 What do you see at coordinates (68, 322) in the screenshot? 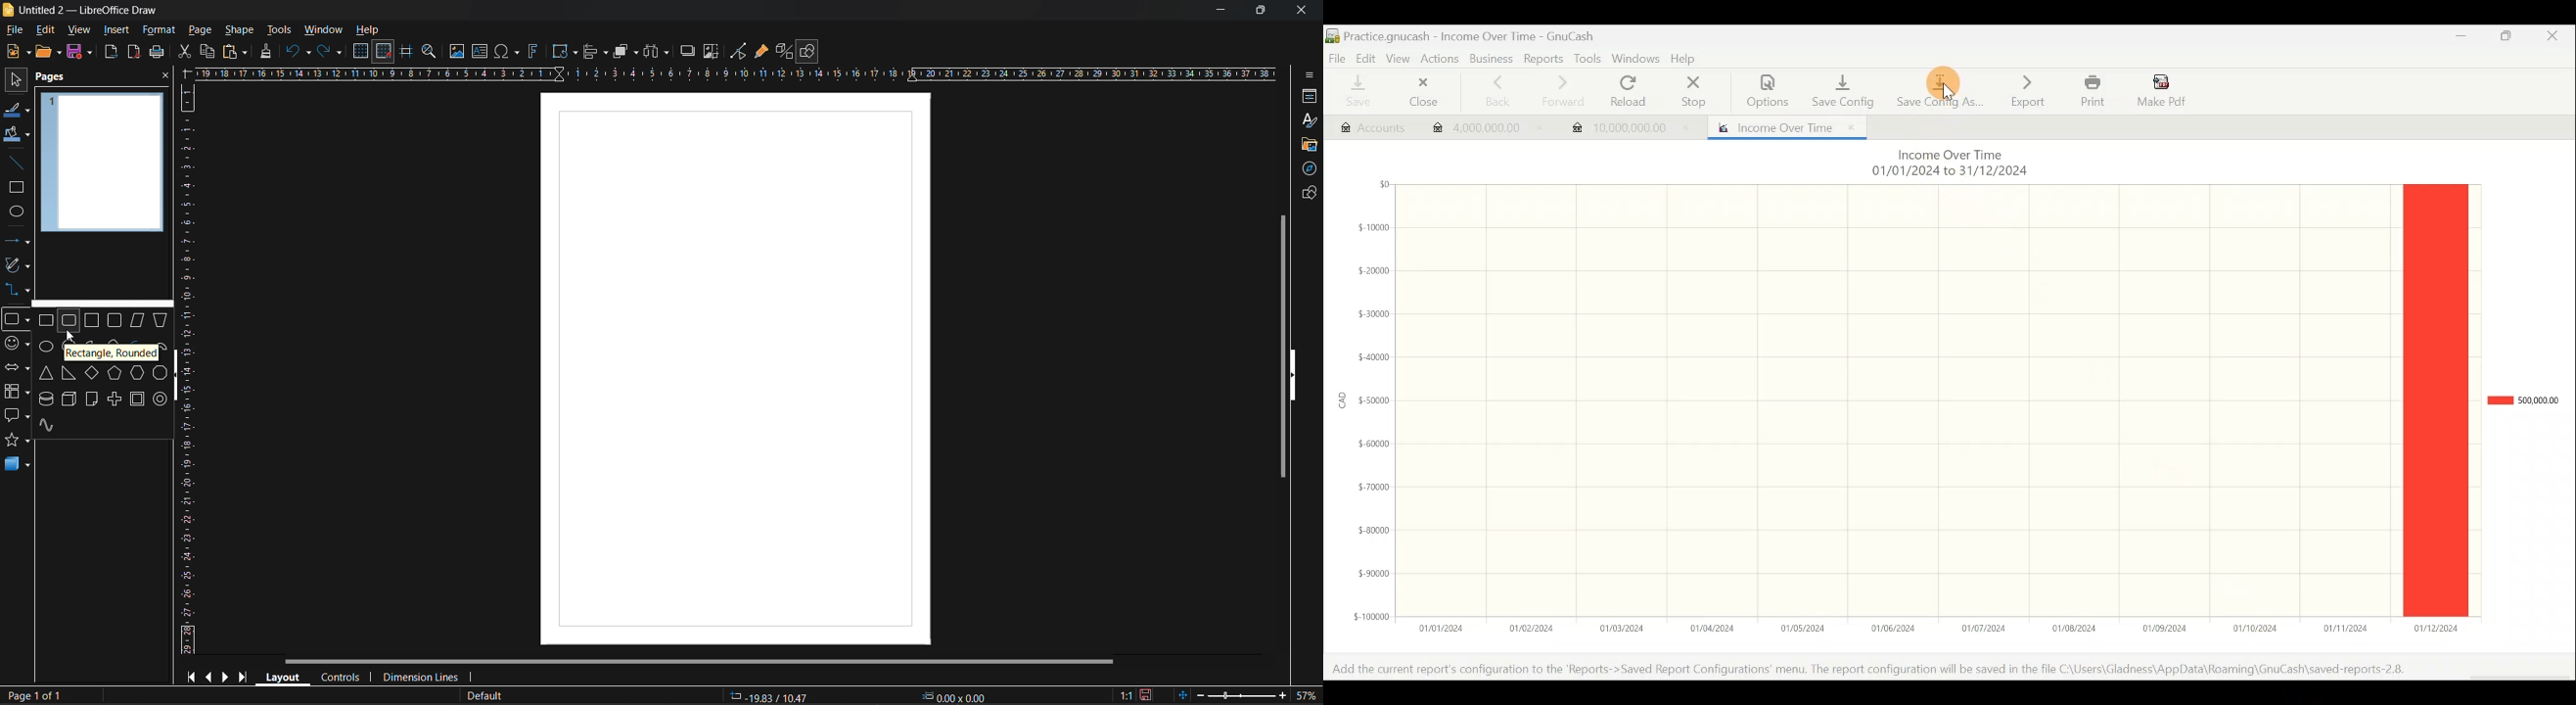
I see `rounded rectangle` at bounding box center [68, 322].